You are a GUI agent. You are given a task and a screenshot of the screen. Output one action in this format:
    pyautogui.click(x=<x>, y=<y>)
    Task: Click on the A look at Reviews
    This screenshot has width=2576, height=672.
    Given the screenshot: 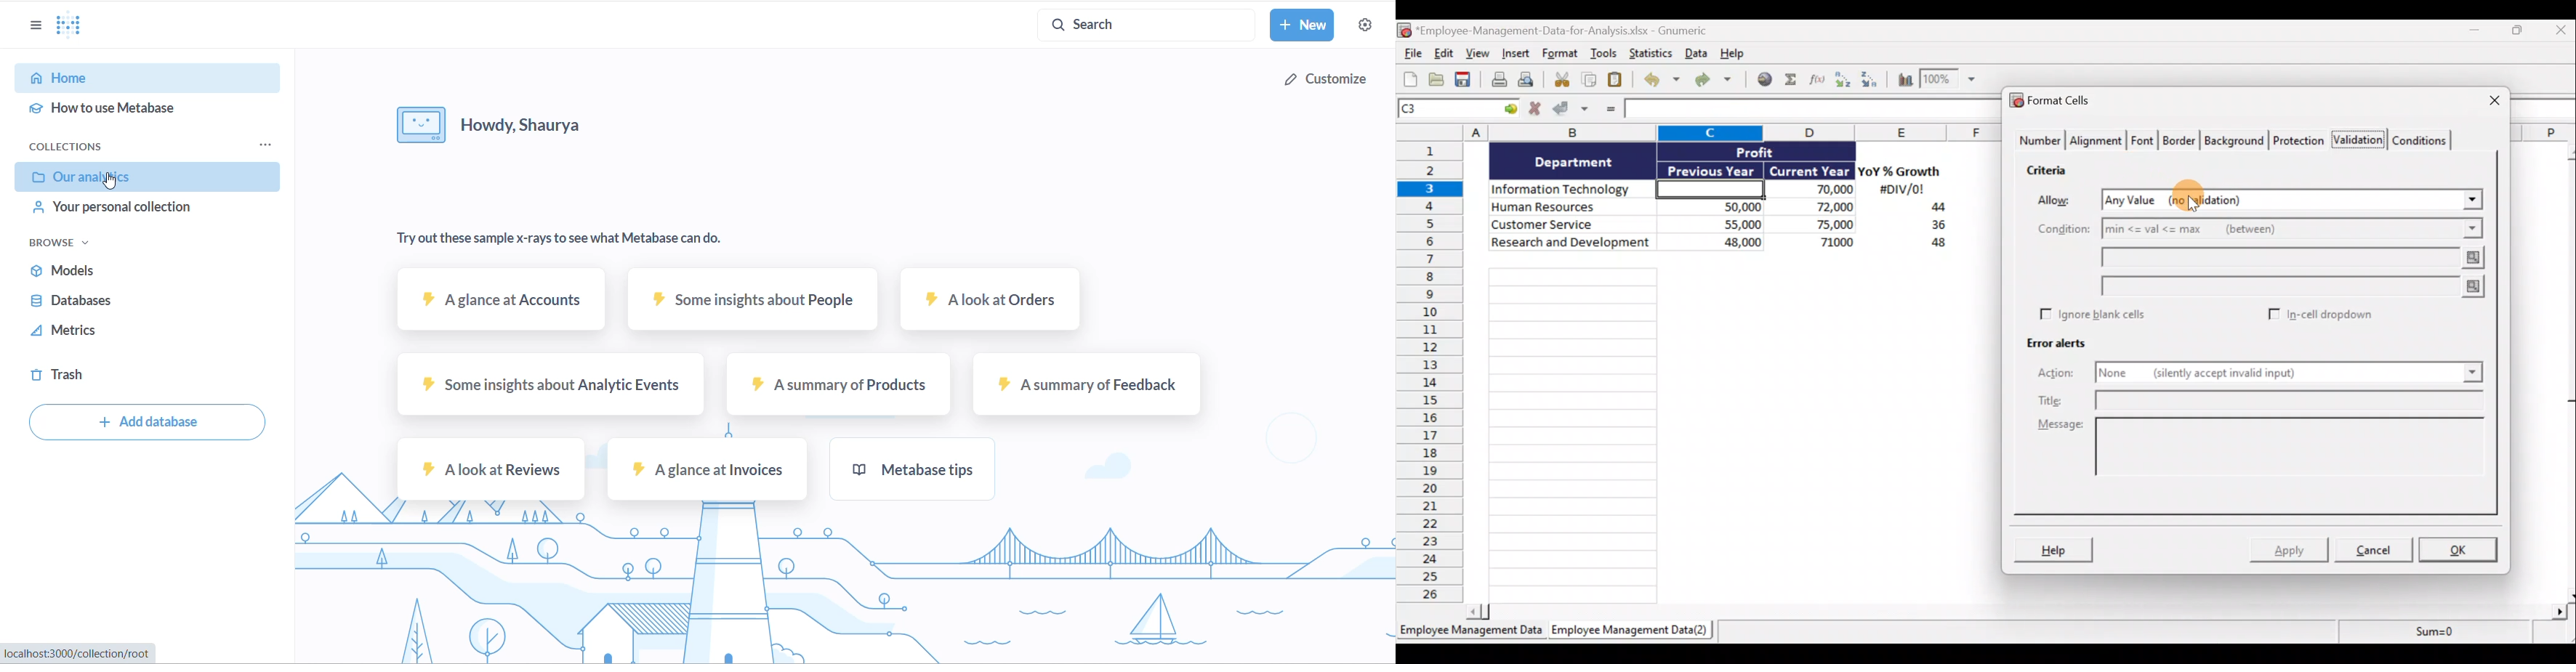 What is the action you would take?
    pyautogui.click(x=488, y=475)
    